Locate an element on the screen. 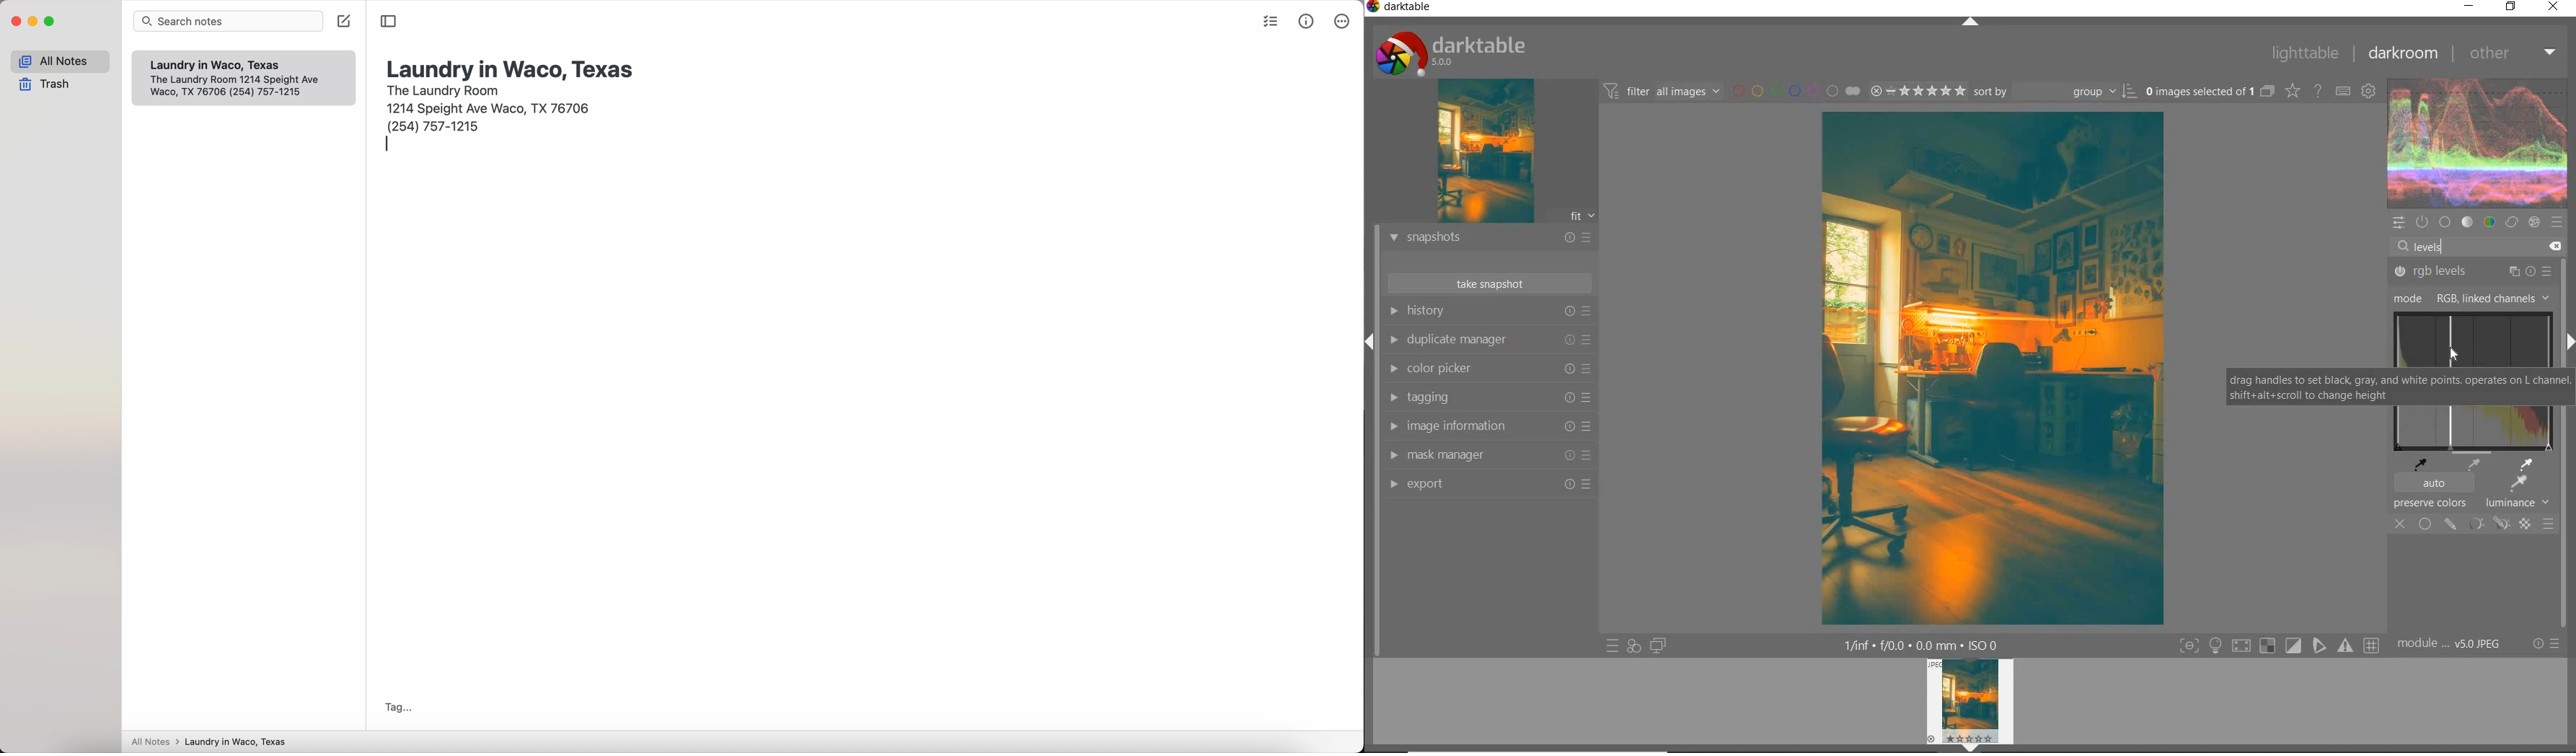 The image size is (2576, 756). export is located at coordinates (1488, 485).